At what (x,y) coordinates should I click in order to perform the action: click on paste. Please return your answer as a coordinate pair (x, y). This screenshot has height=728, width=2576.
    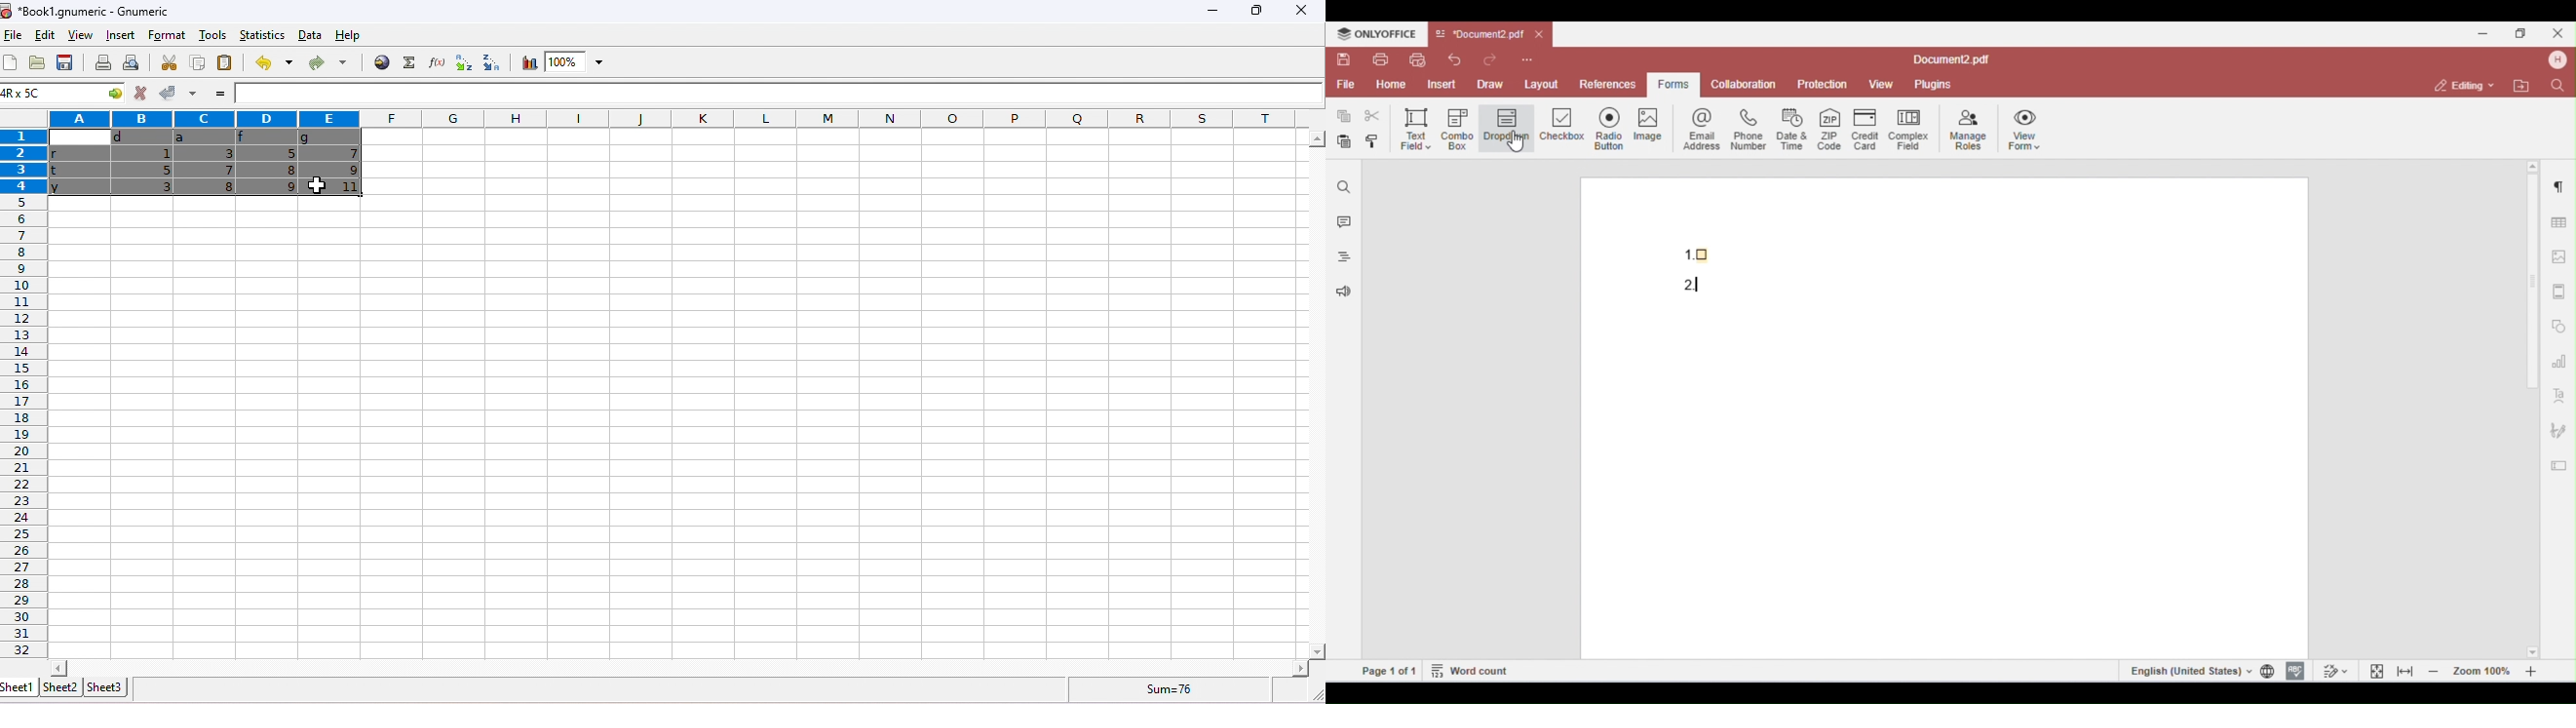
    Looking at the image, I should click on (226, 64).